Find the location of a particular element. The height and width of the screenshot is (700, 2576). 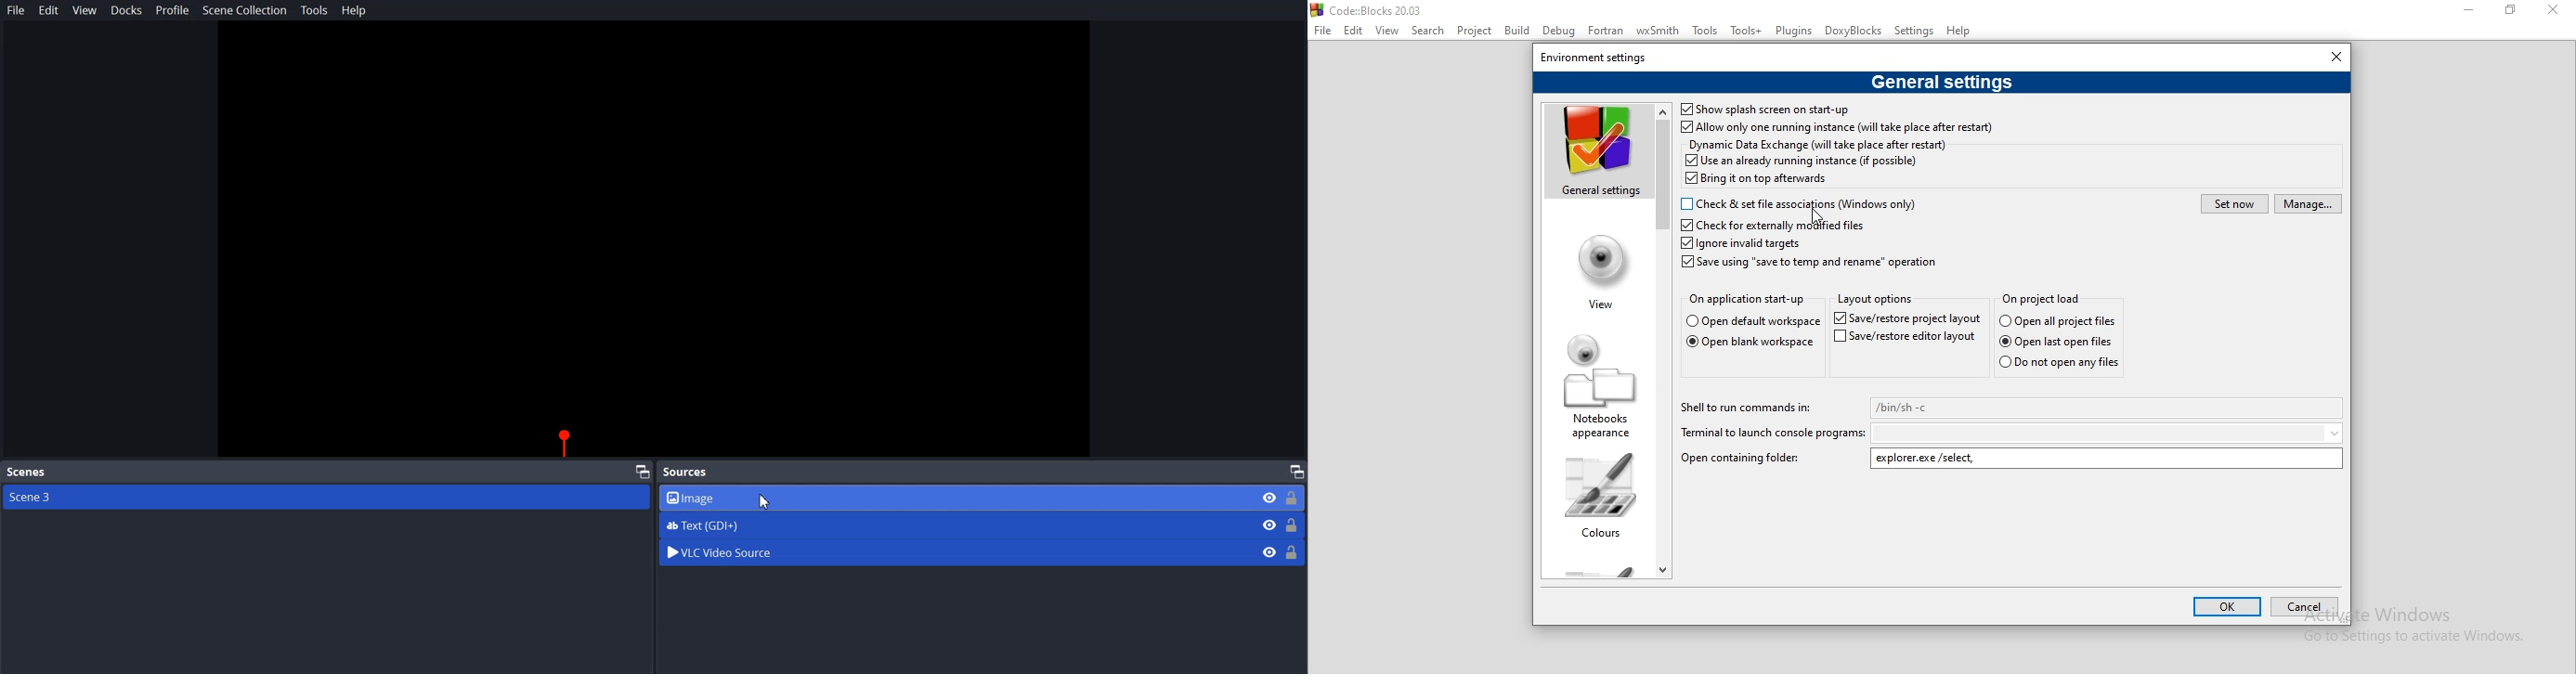

Open all project files is located at coordinates (2059, 321).